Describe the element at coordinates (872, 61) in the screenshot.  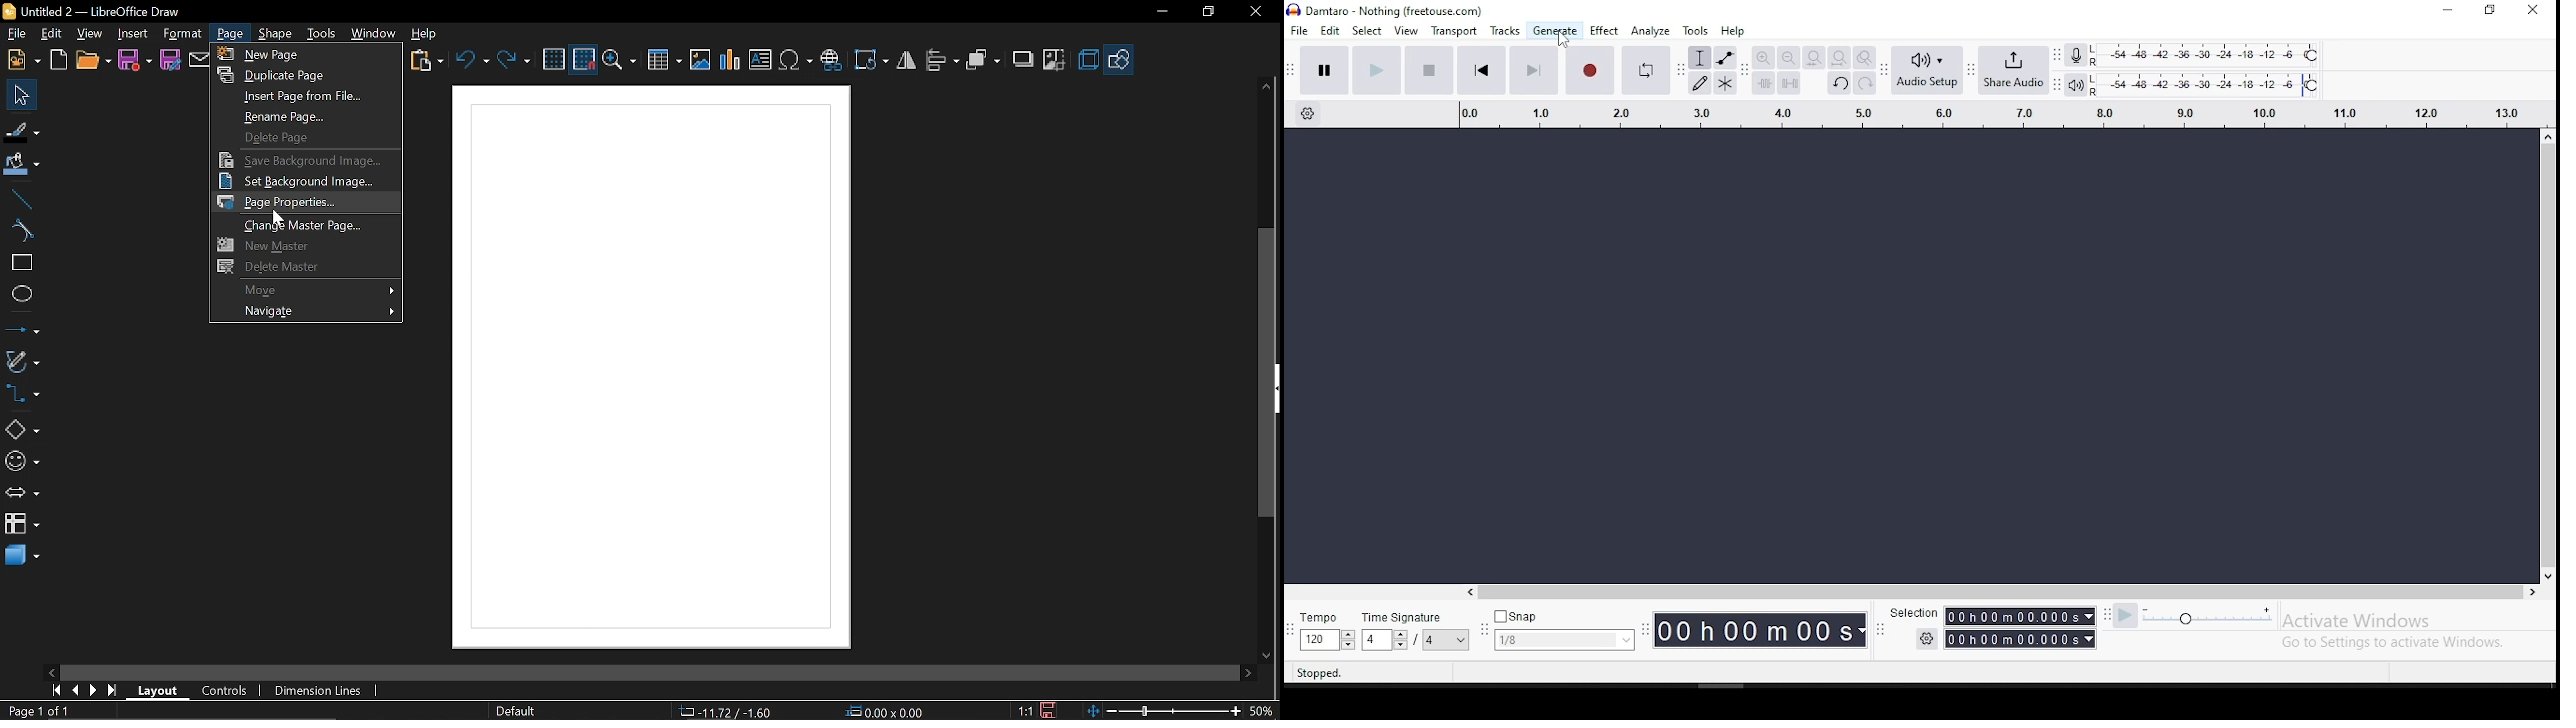
I see `Rotate` at that location.